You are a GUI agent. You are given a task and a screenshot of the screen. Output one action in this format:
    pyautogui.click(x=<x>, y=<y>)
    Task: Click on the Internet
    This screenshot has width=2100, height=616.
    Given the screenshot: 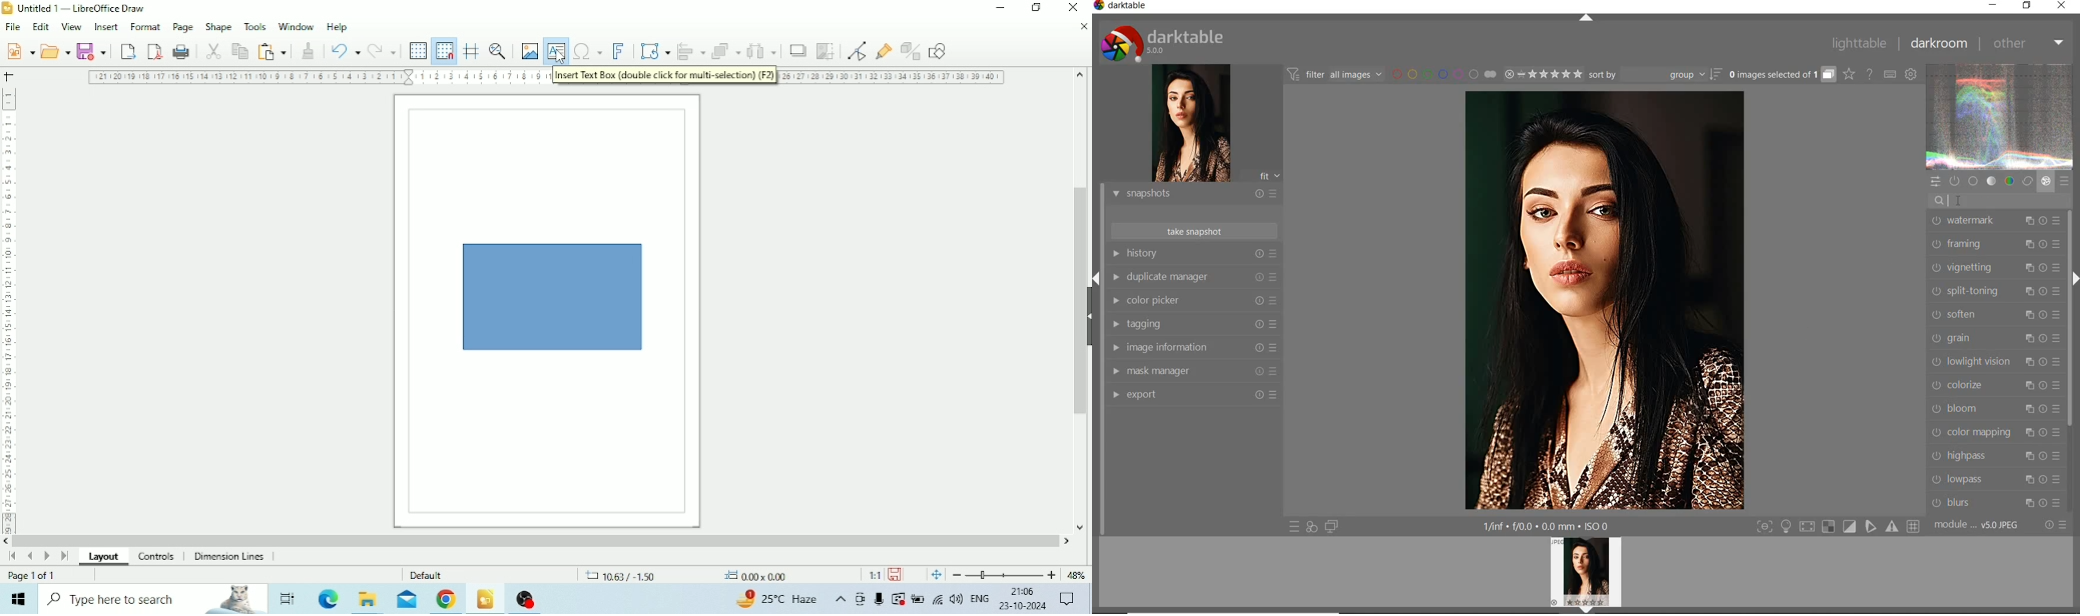 What is the action you would take?
    pyautogui.click(x=938, y=601)
    